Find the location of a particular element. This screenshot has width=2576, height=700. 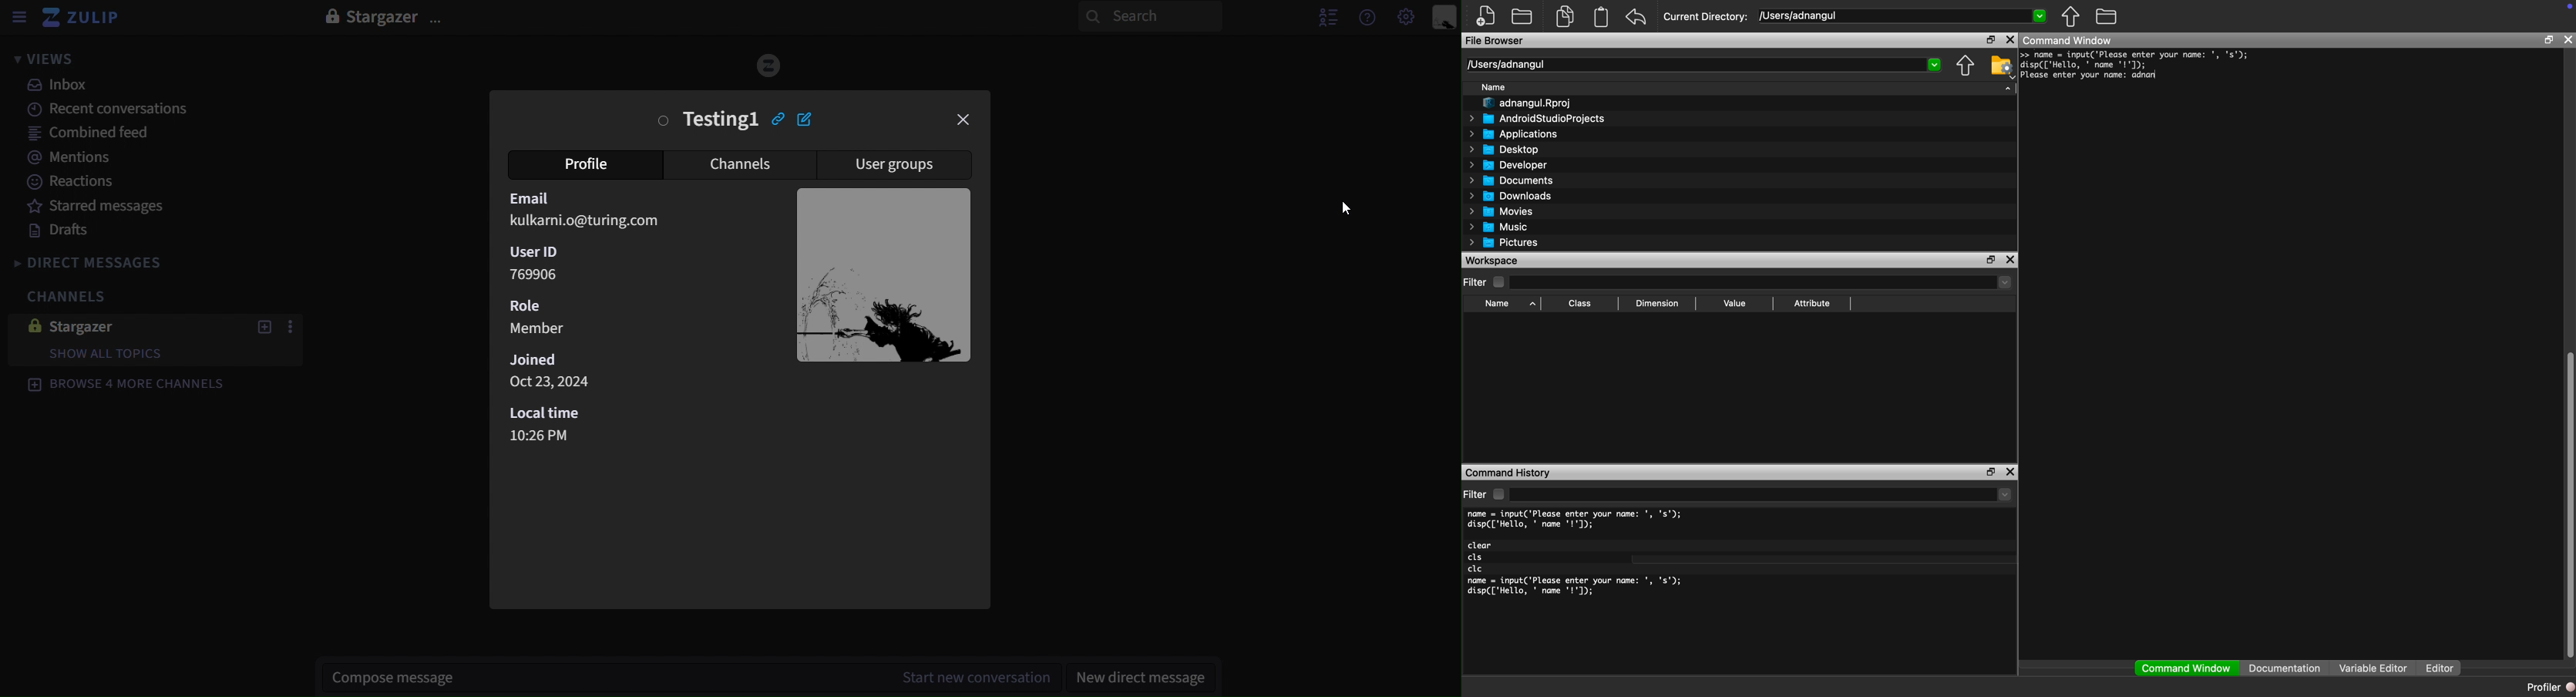

browse 4 more channels is located at coordinates (130, 386).